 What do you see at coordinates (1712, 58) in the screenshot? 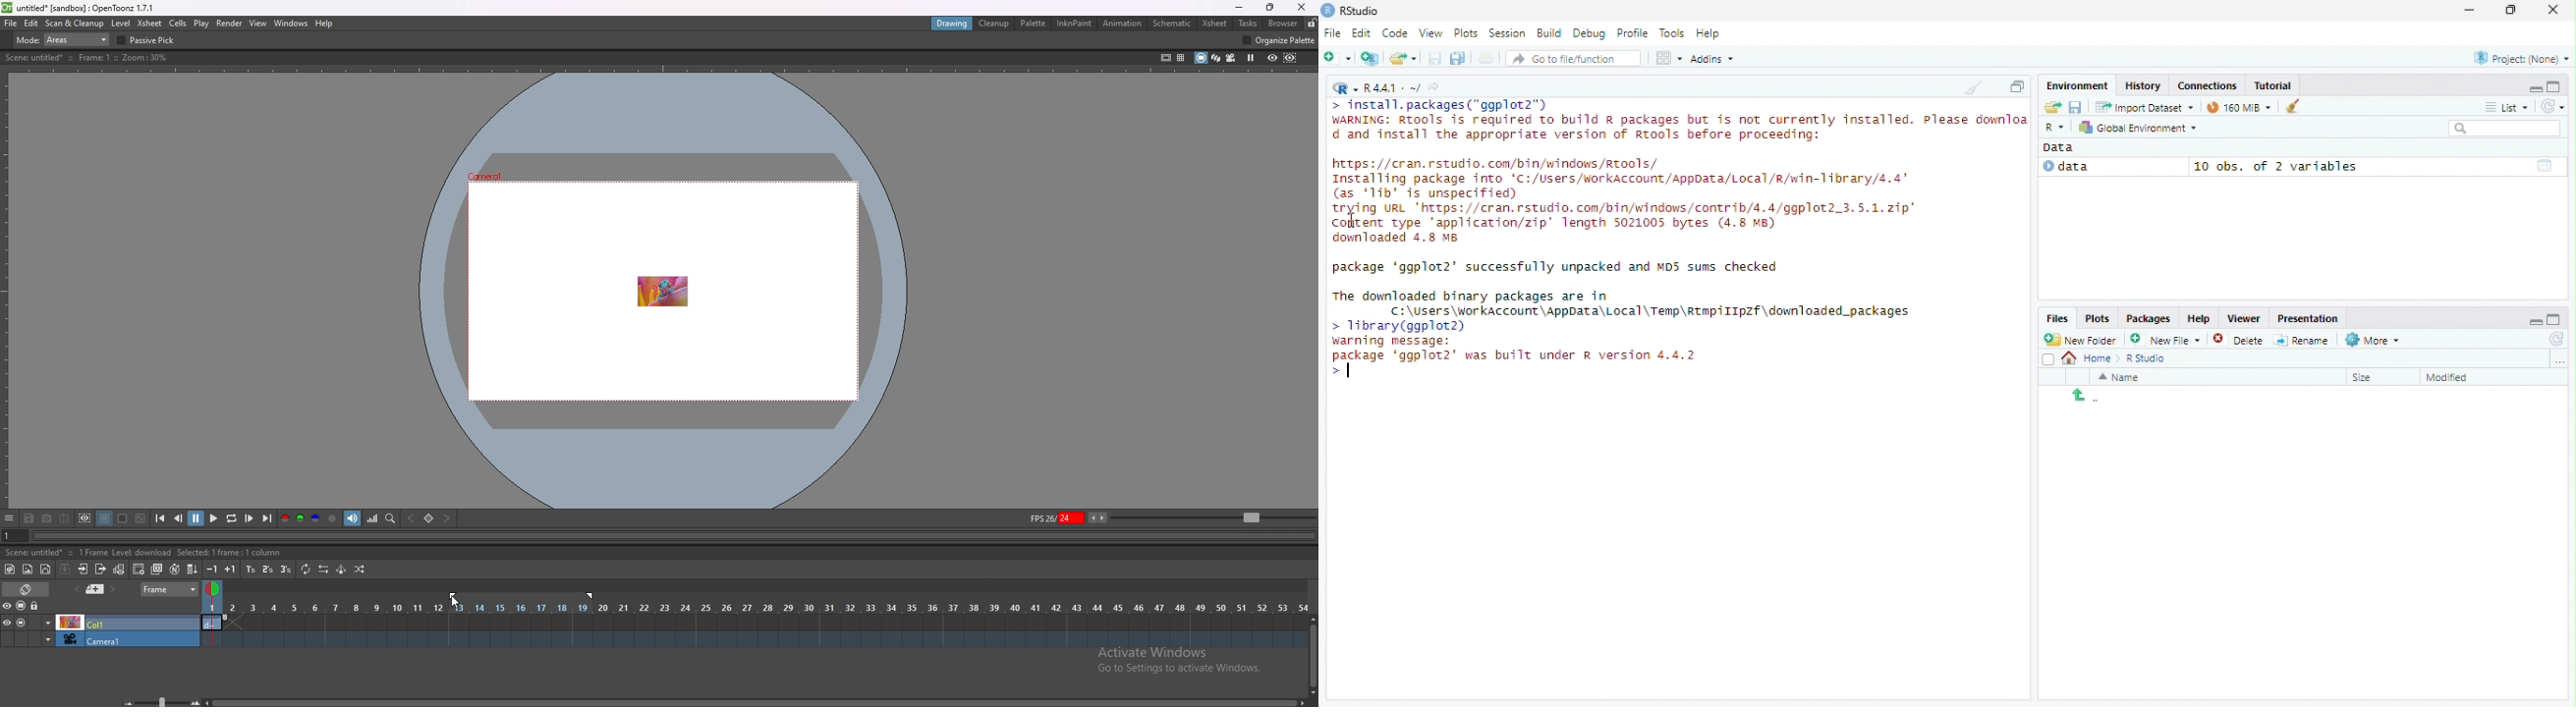
I see `Addins` at bounding box center [1712, 58].